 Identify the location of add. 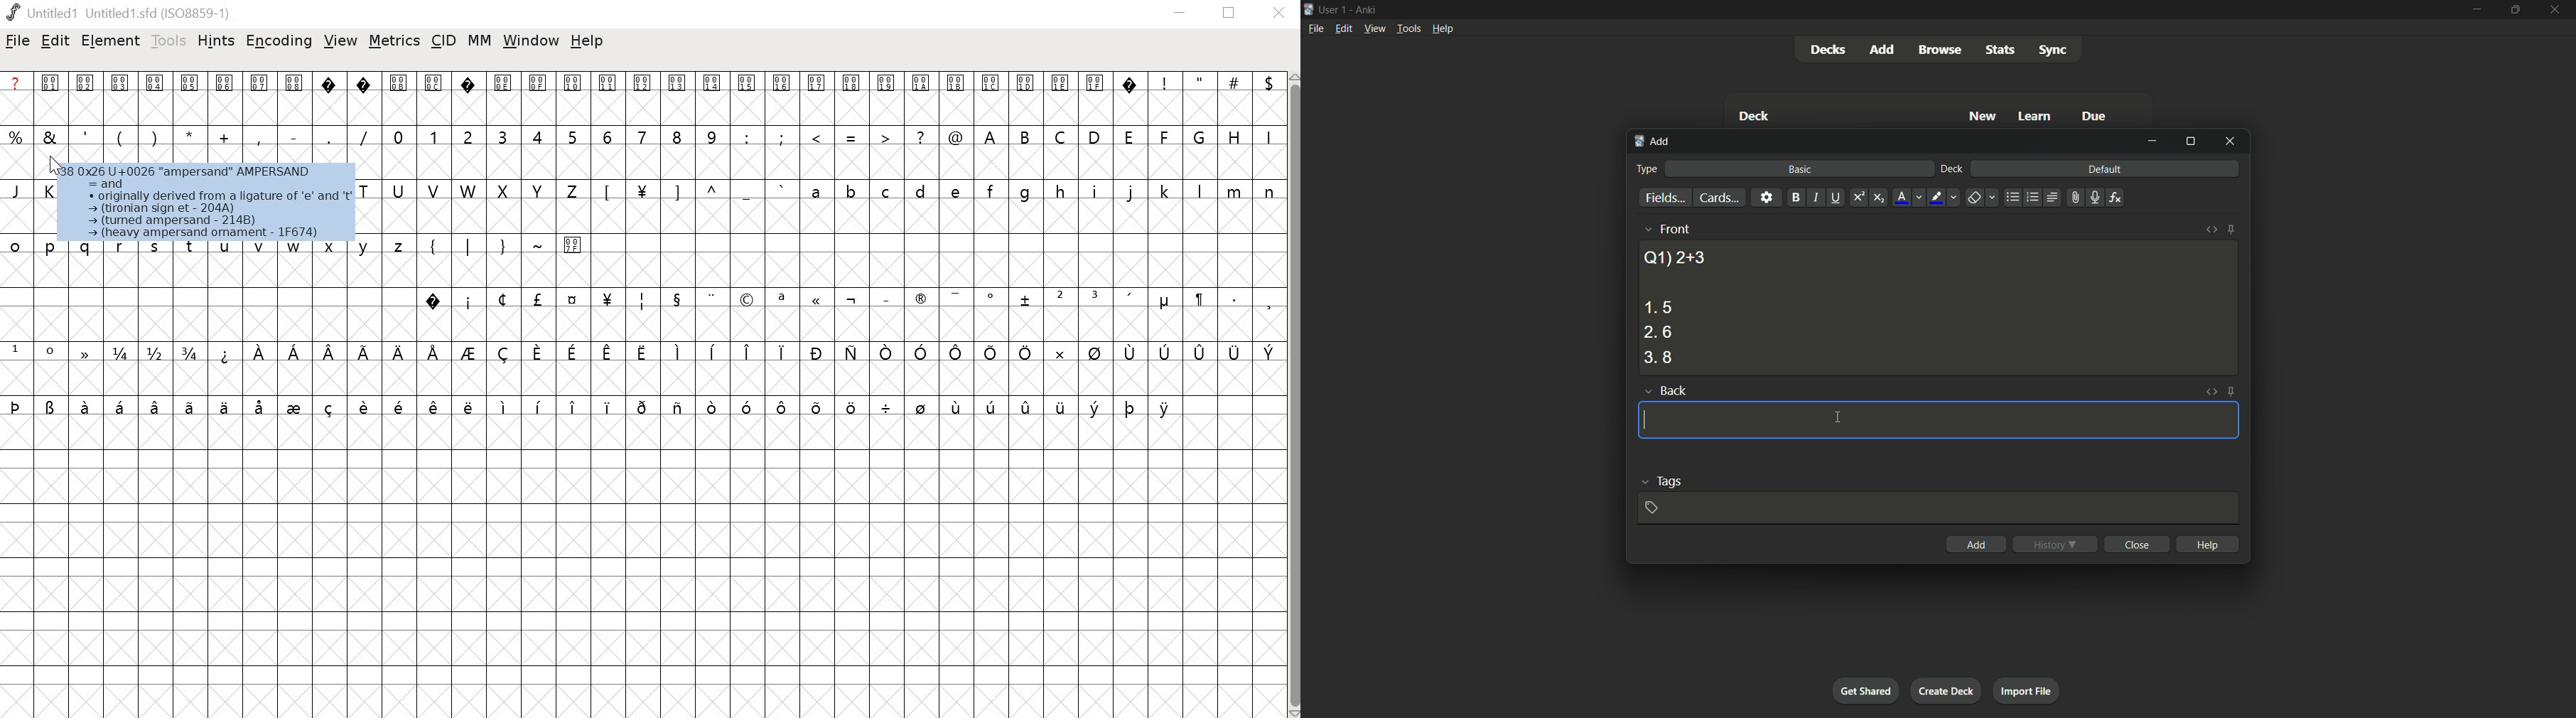
(1977, 544).